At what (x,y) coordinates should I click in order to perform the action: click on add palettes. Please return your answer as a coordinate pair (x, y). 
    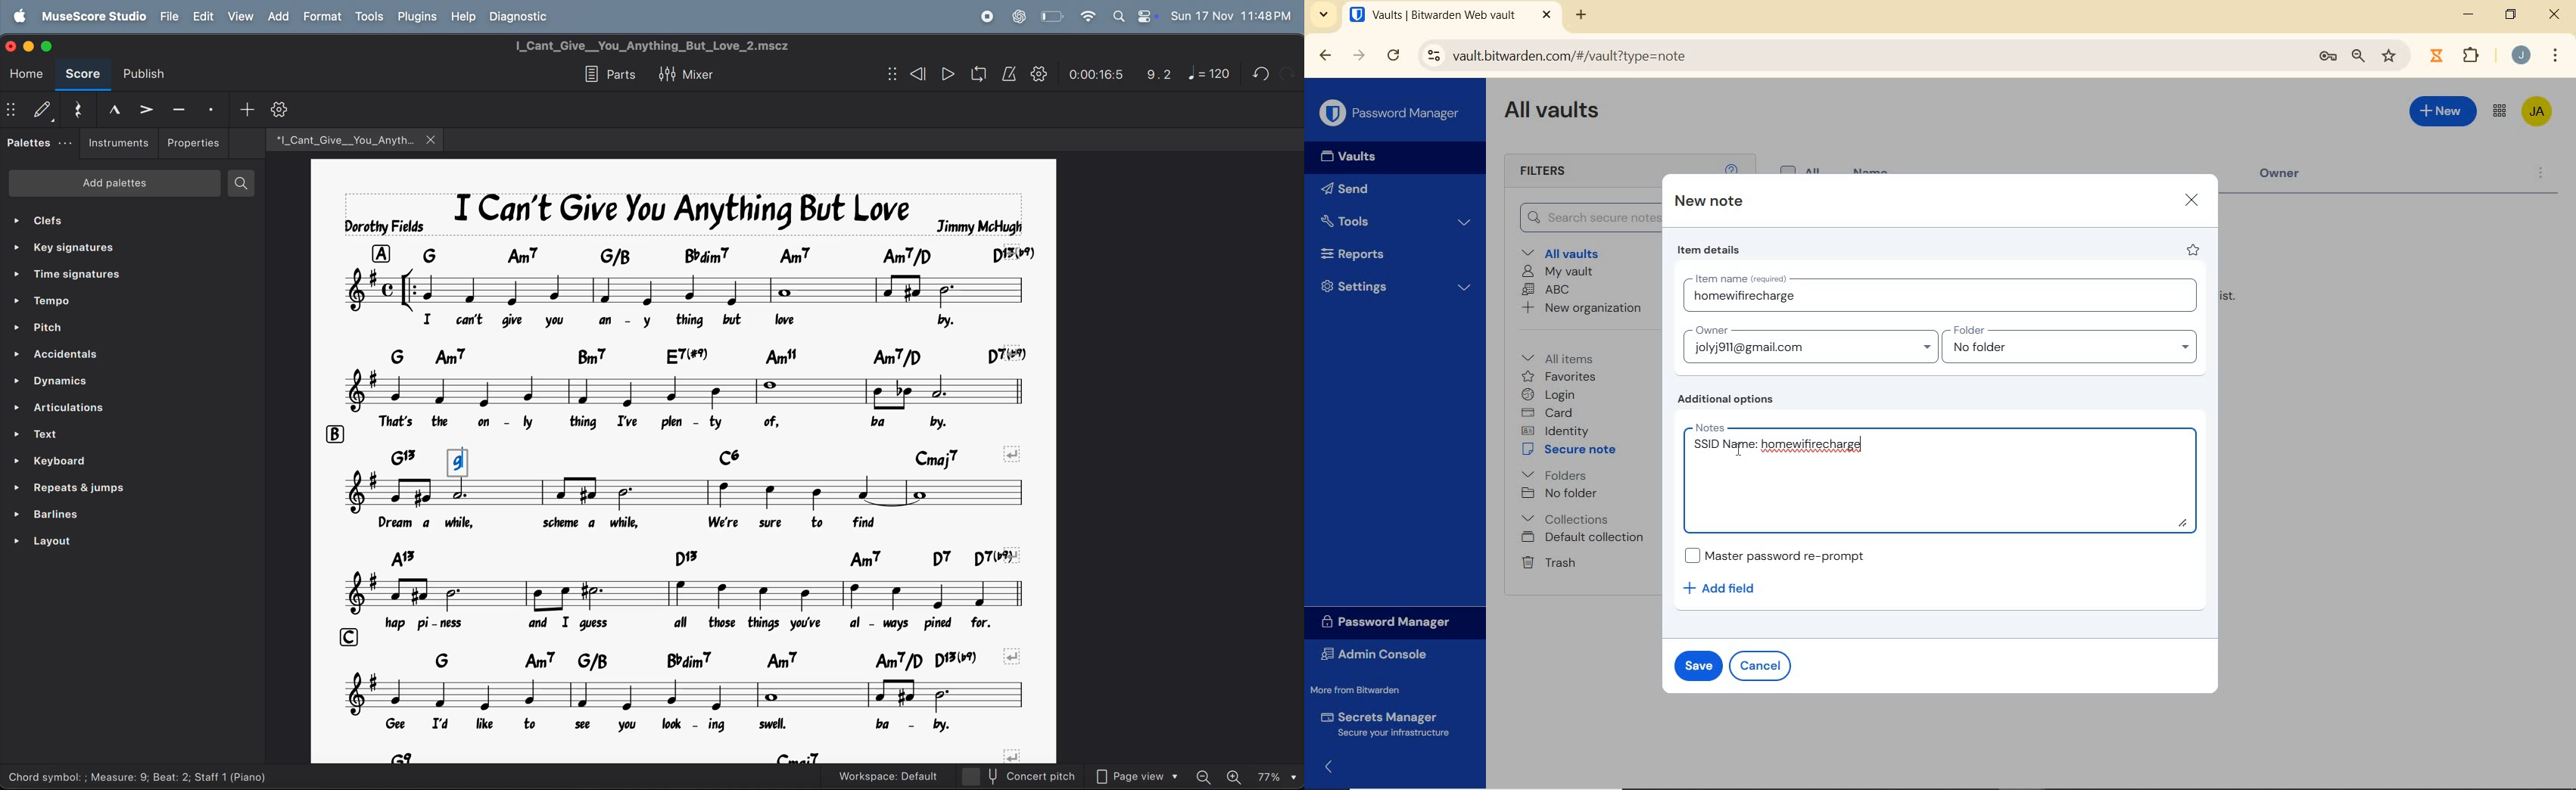
    Looking at the image, I should click on (113, 183).